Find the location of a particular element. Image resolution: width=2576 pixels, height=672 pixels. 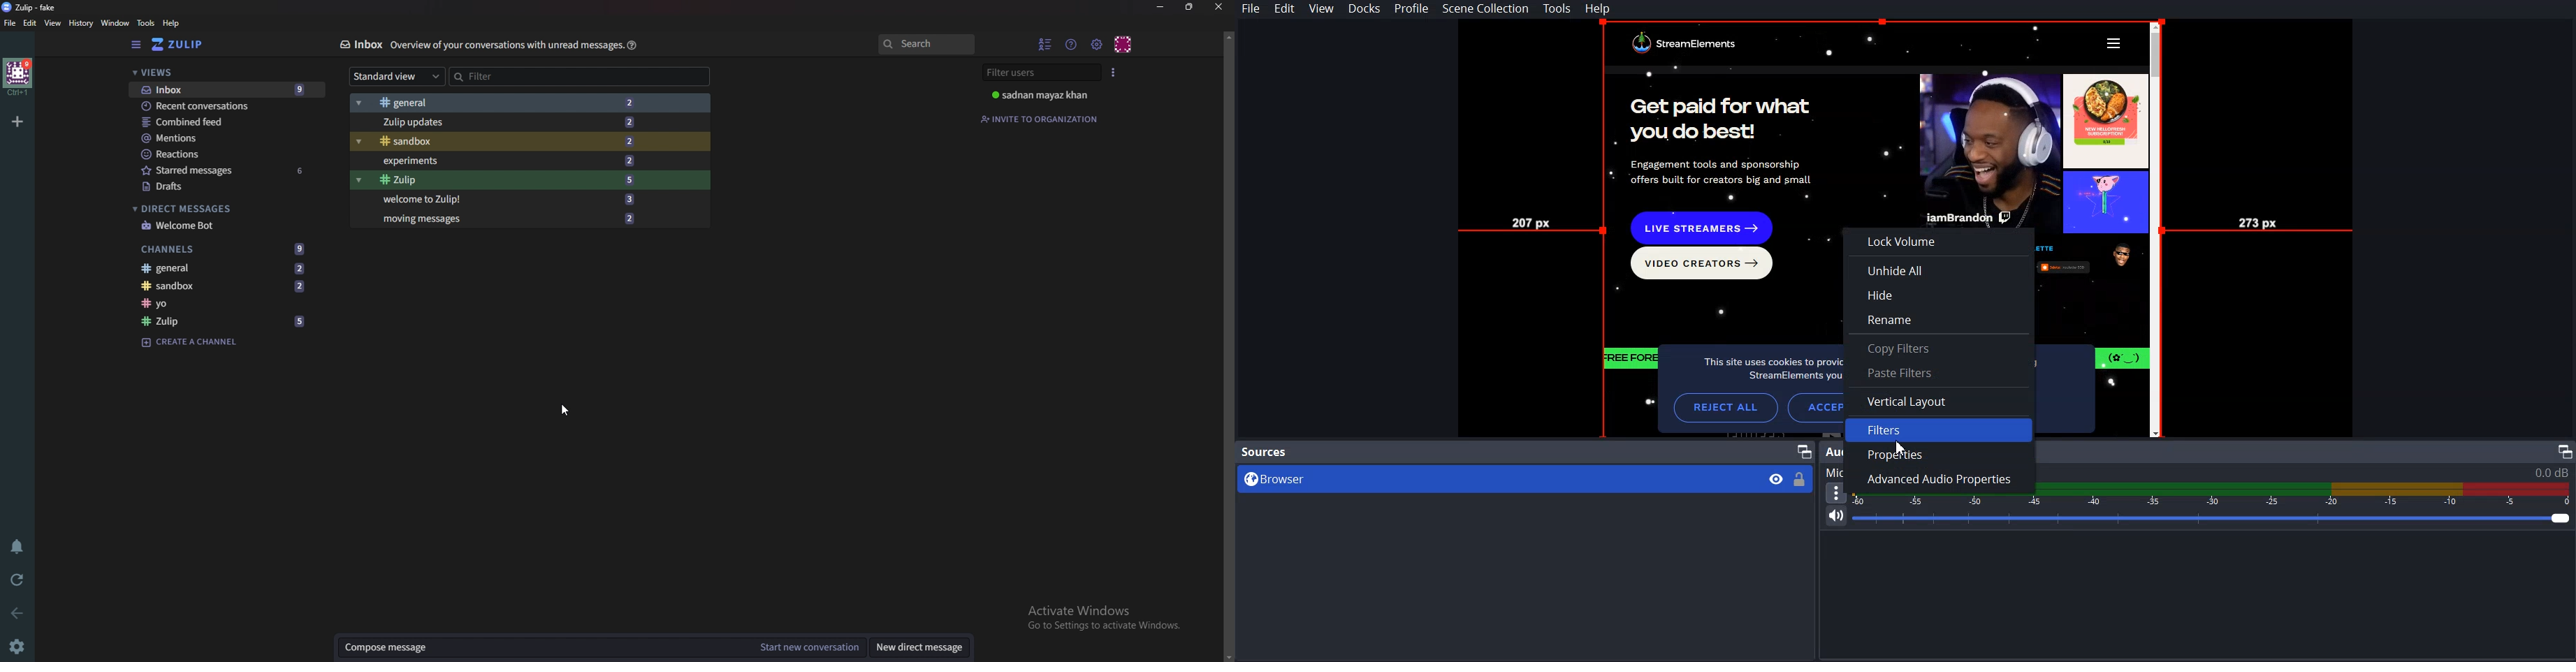

View is located at coordinates (1321, 9).